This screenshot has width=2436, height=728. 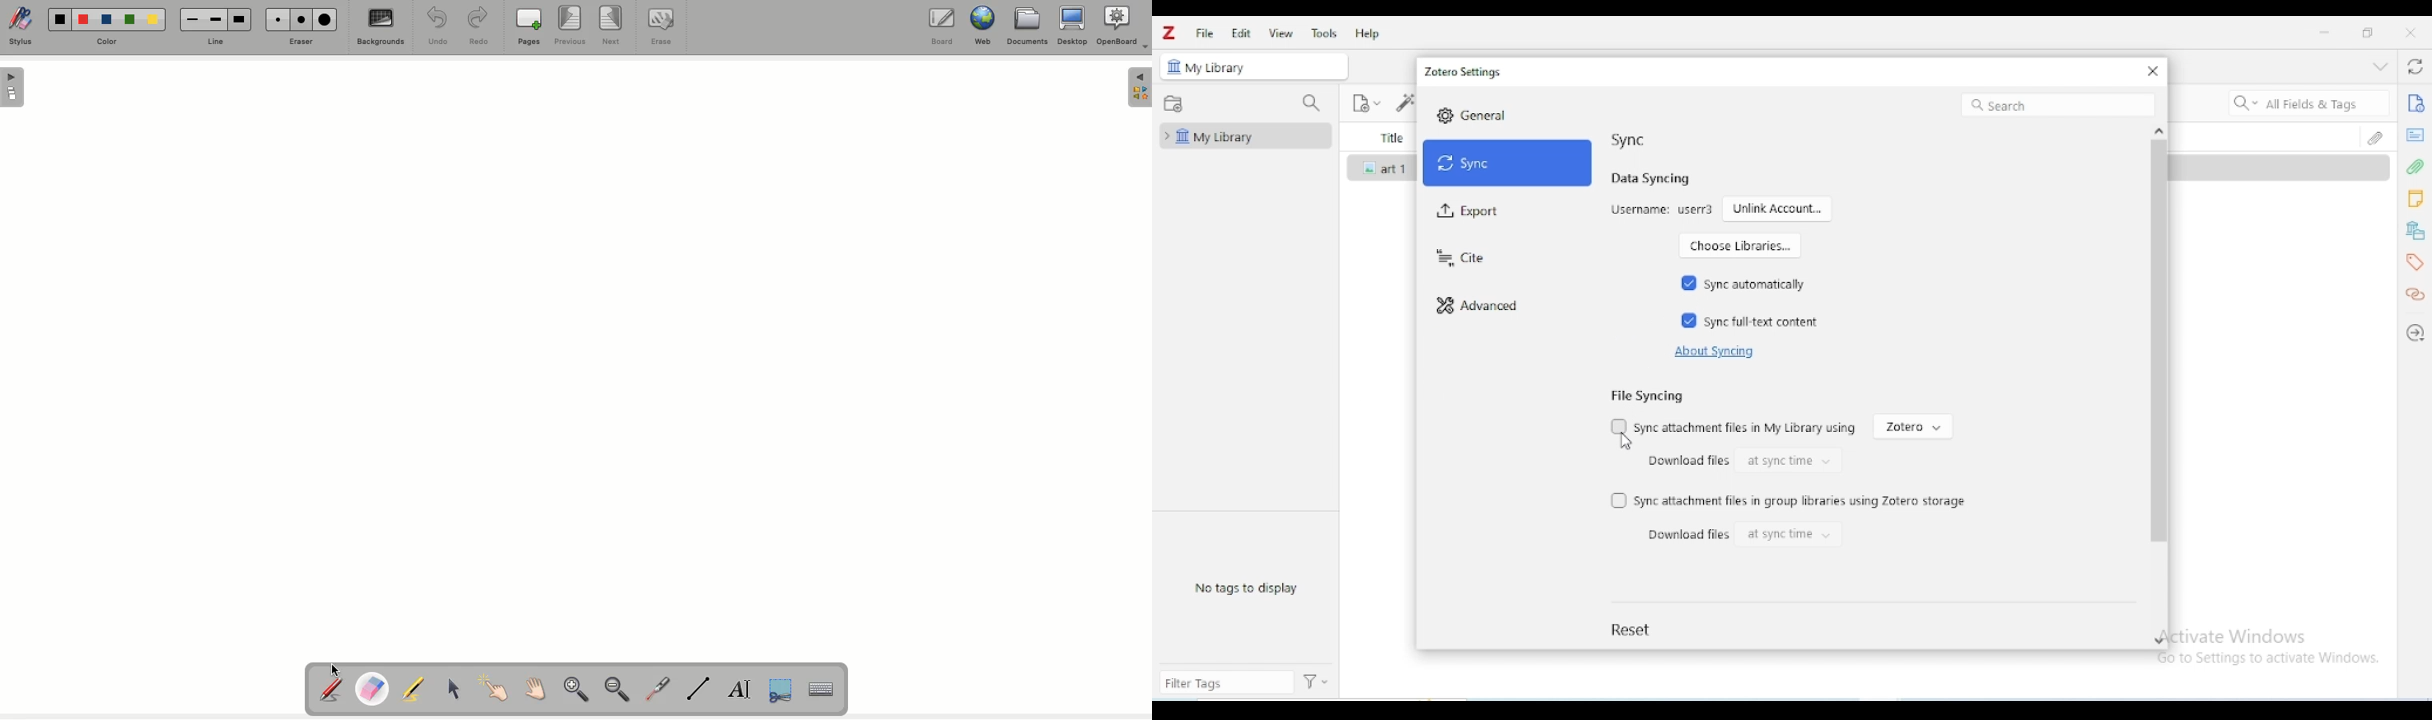 What do you see at coordinates (780, 691) in the screenshot?
I see `Cut` at bounding box center [780, 691].